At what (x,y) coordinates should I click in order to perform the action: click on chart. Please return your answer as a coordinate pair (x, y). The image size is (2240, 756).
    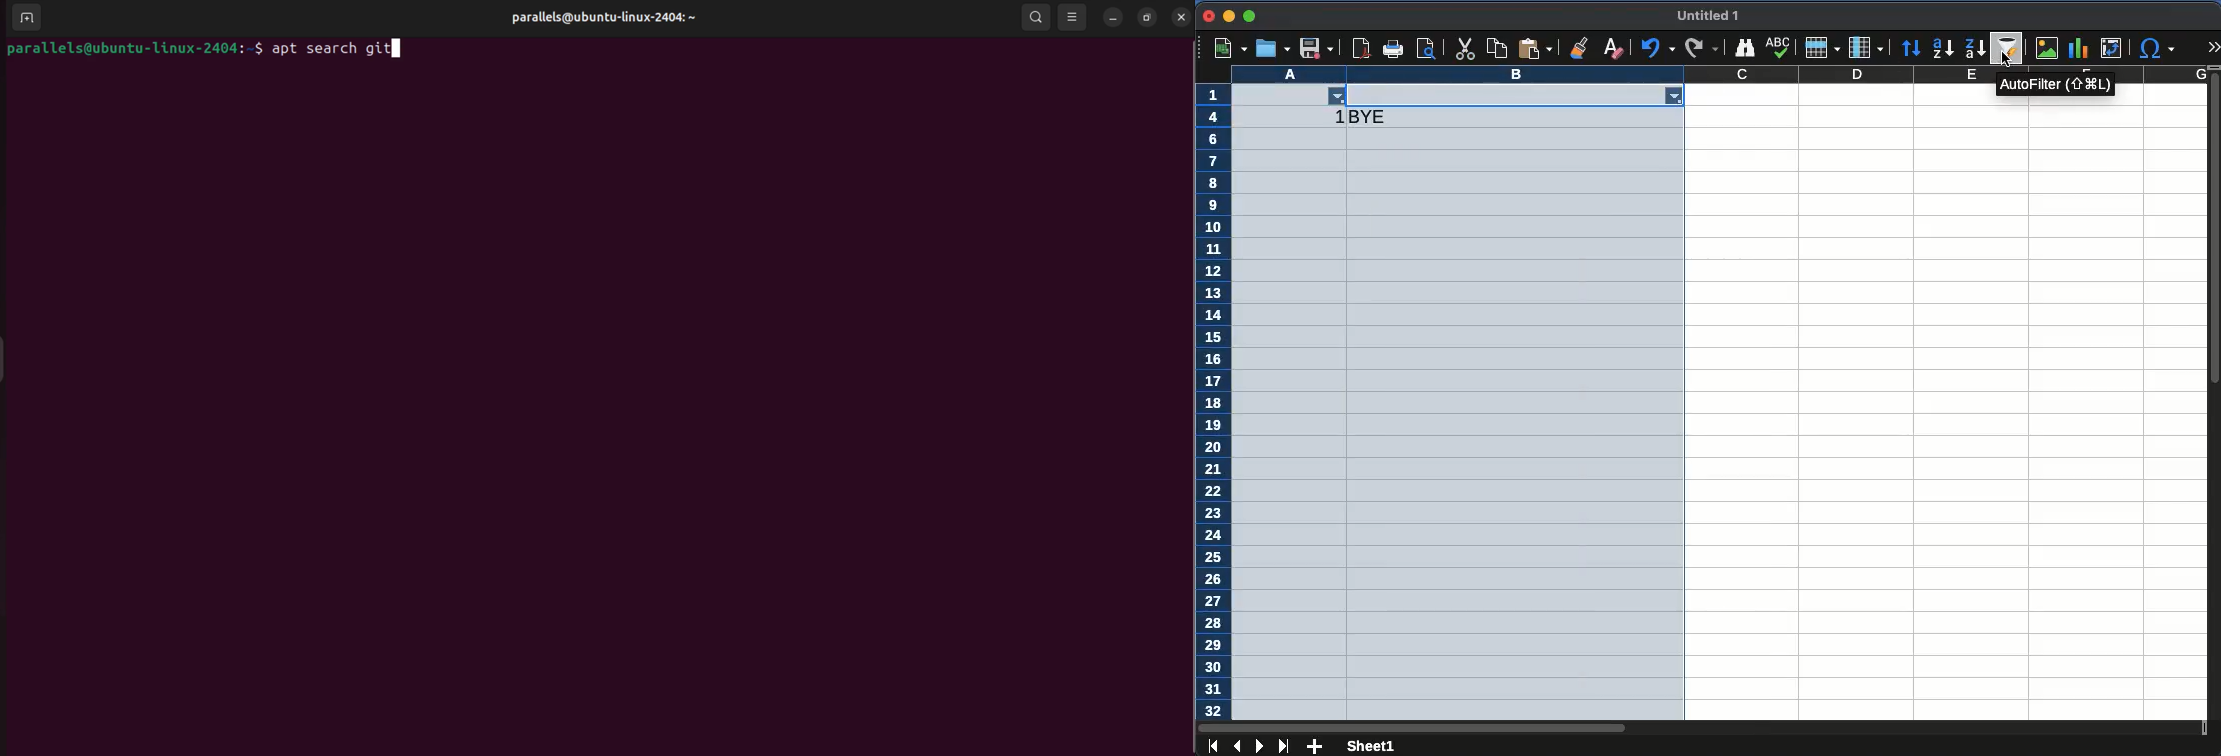
    Looking at the image, I should click on (2046, 47).